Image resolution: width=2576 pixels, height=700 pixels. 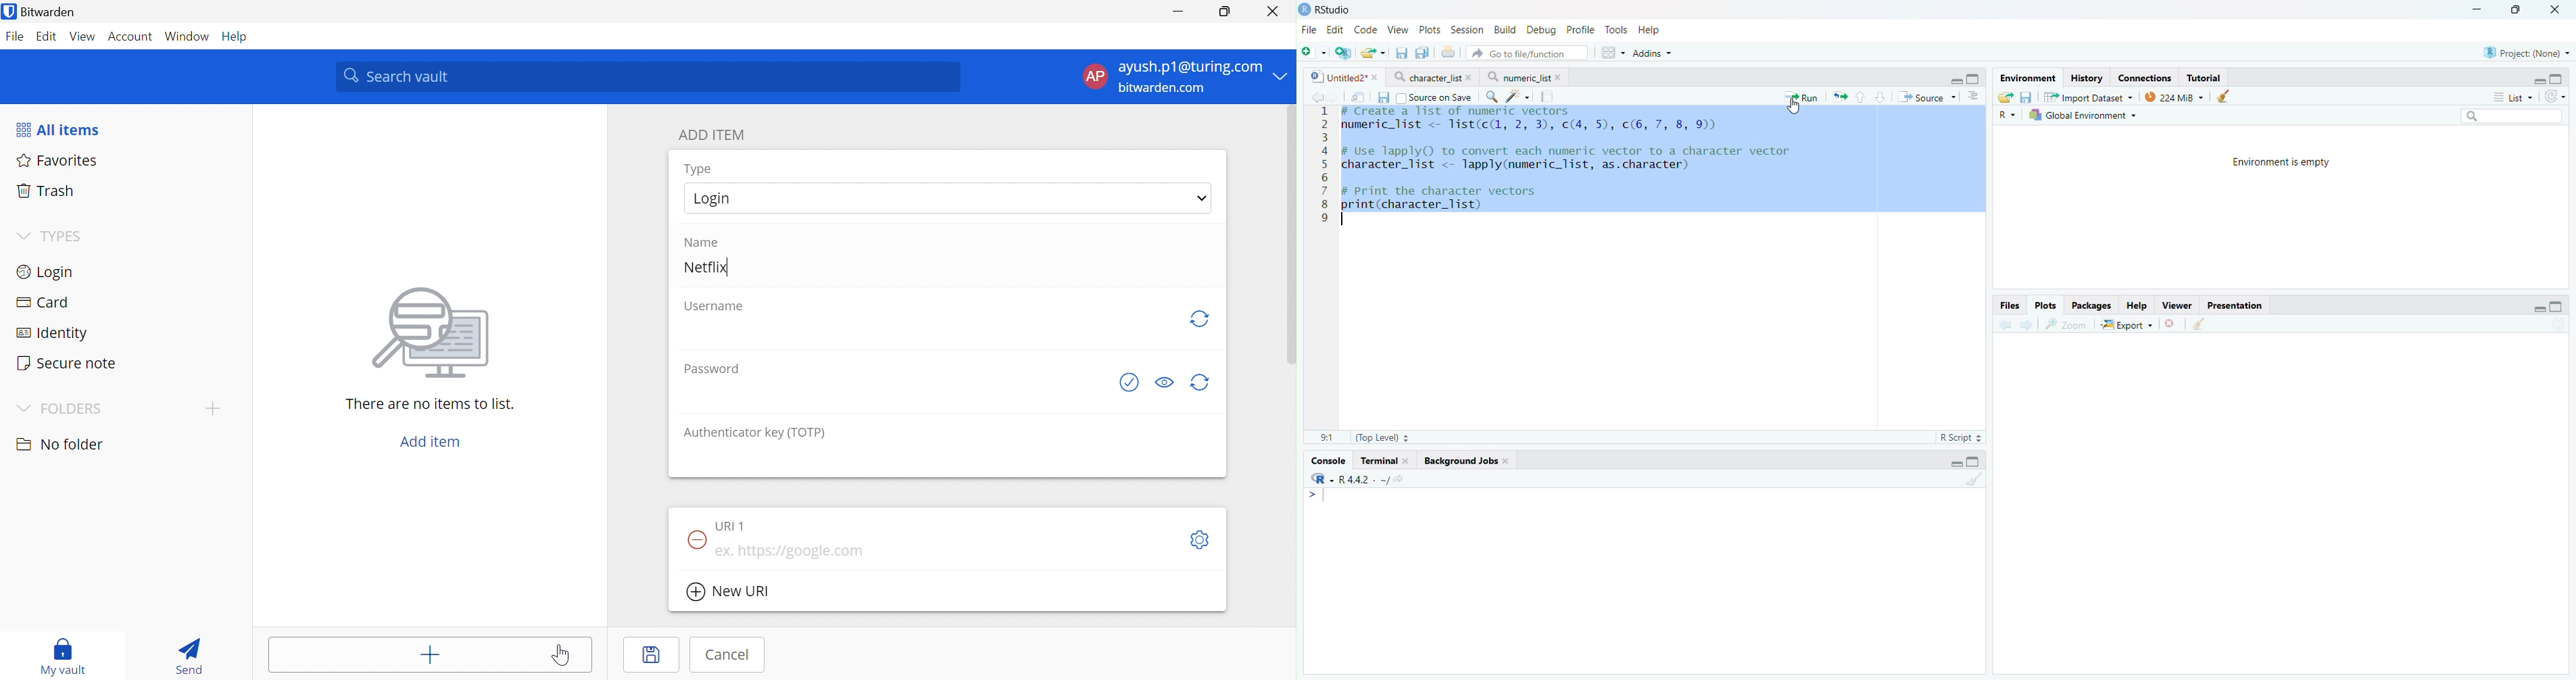 What do you see at coordinates (1975, 78) in the screenshot?
I see `Full Height` at bounding box center [1975, 78].